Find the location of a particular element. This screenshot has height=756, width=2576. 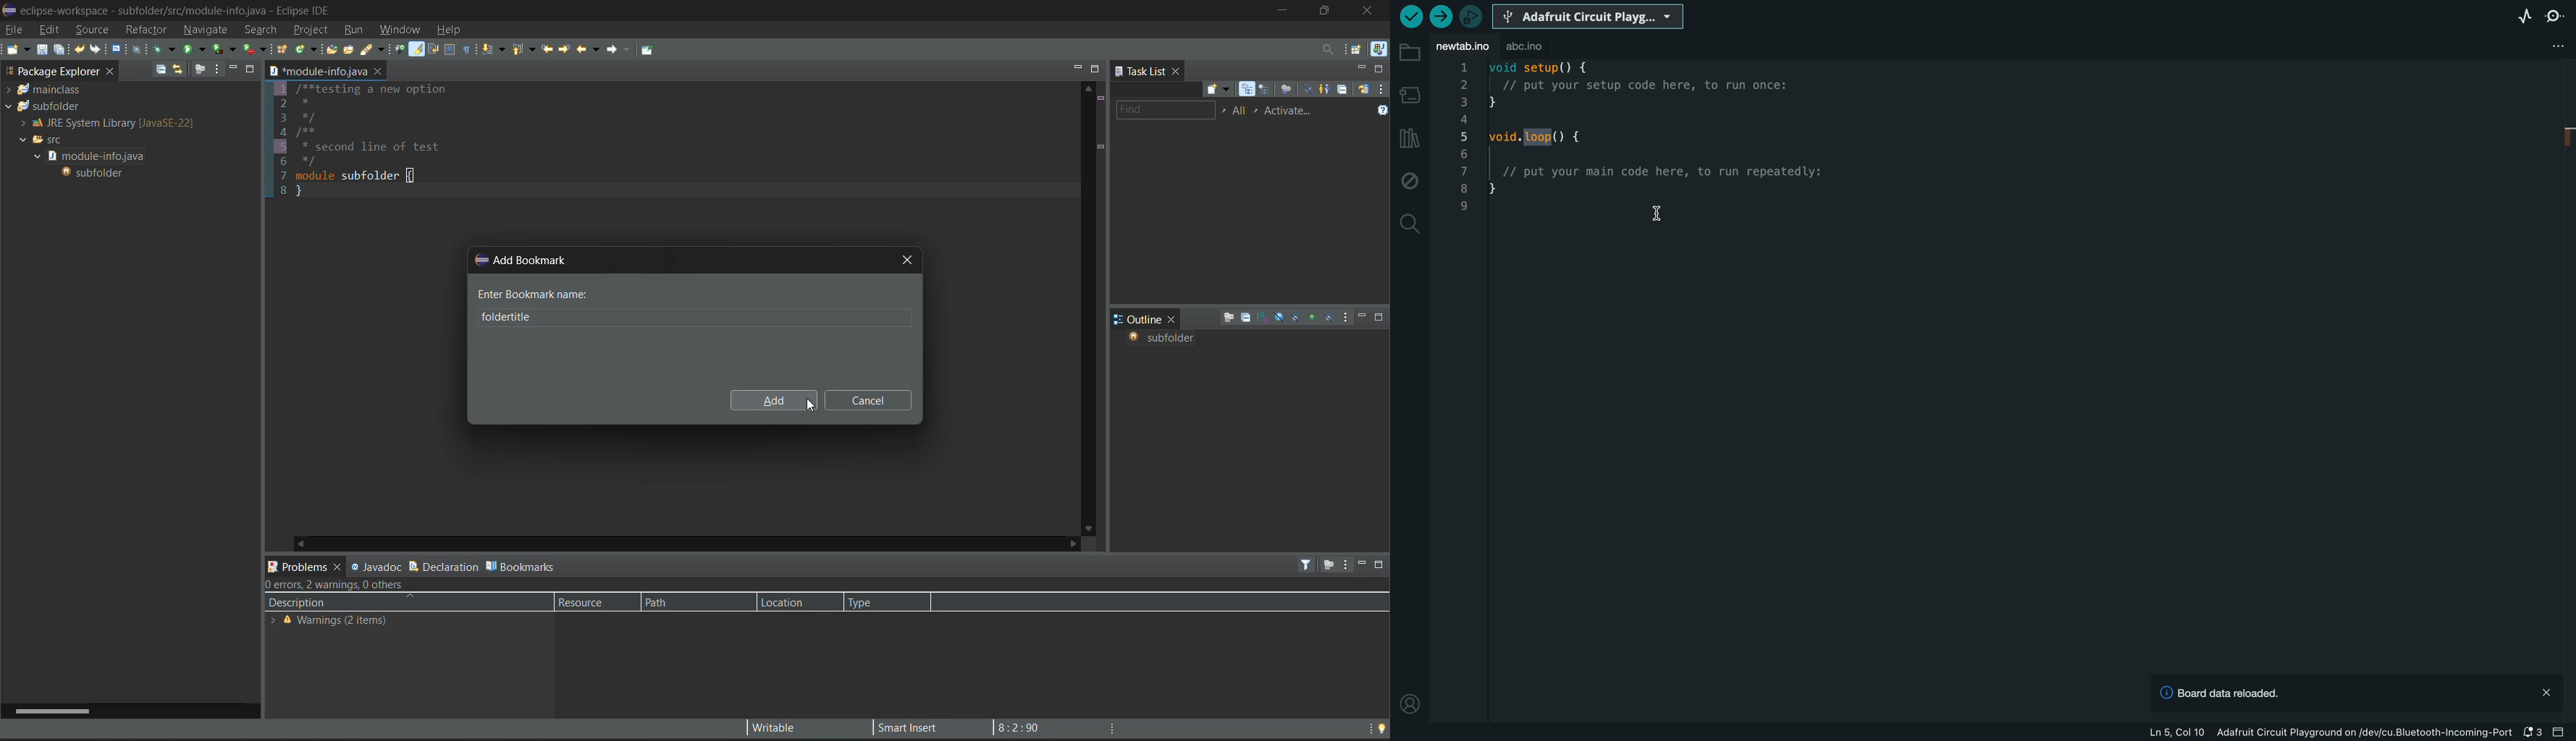

help is located at coordinates (453, 31).